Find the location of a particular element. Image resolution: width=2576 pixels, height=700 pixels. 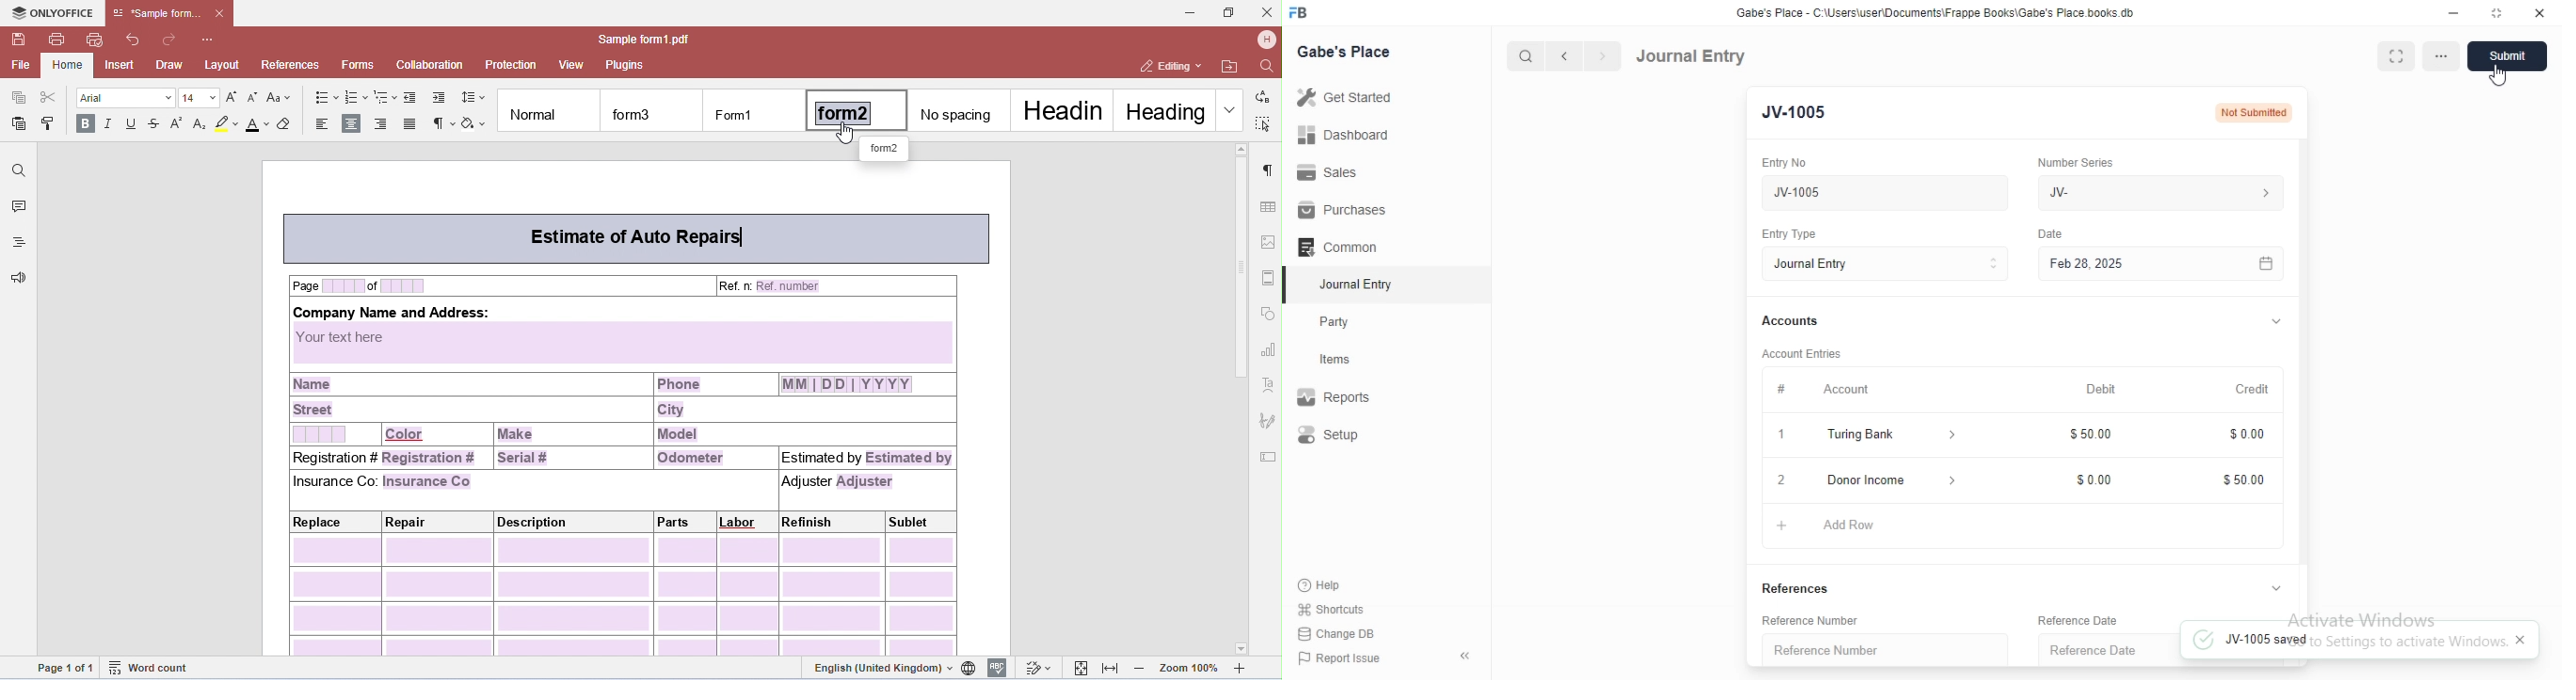

Gabe's Place is located at coordinates (1344, 51).